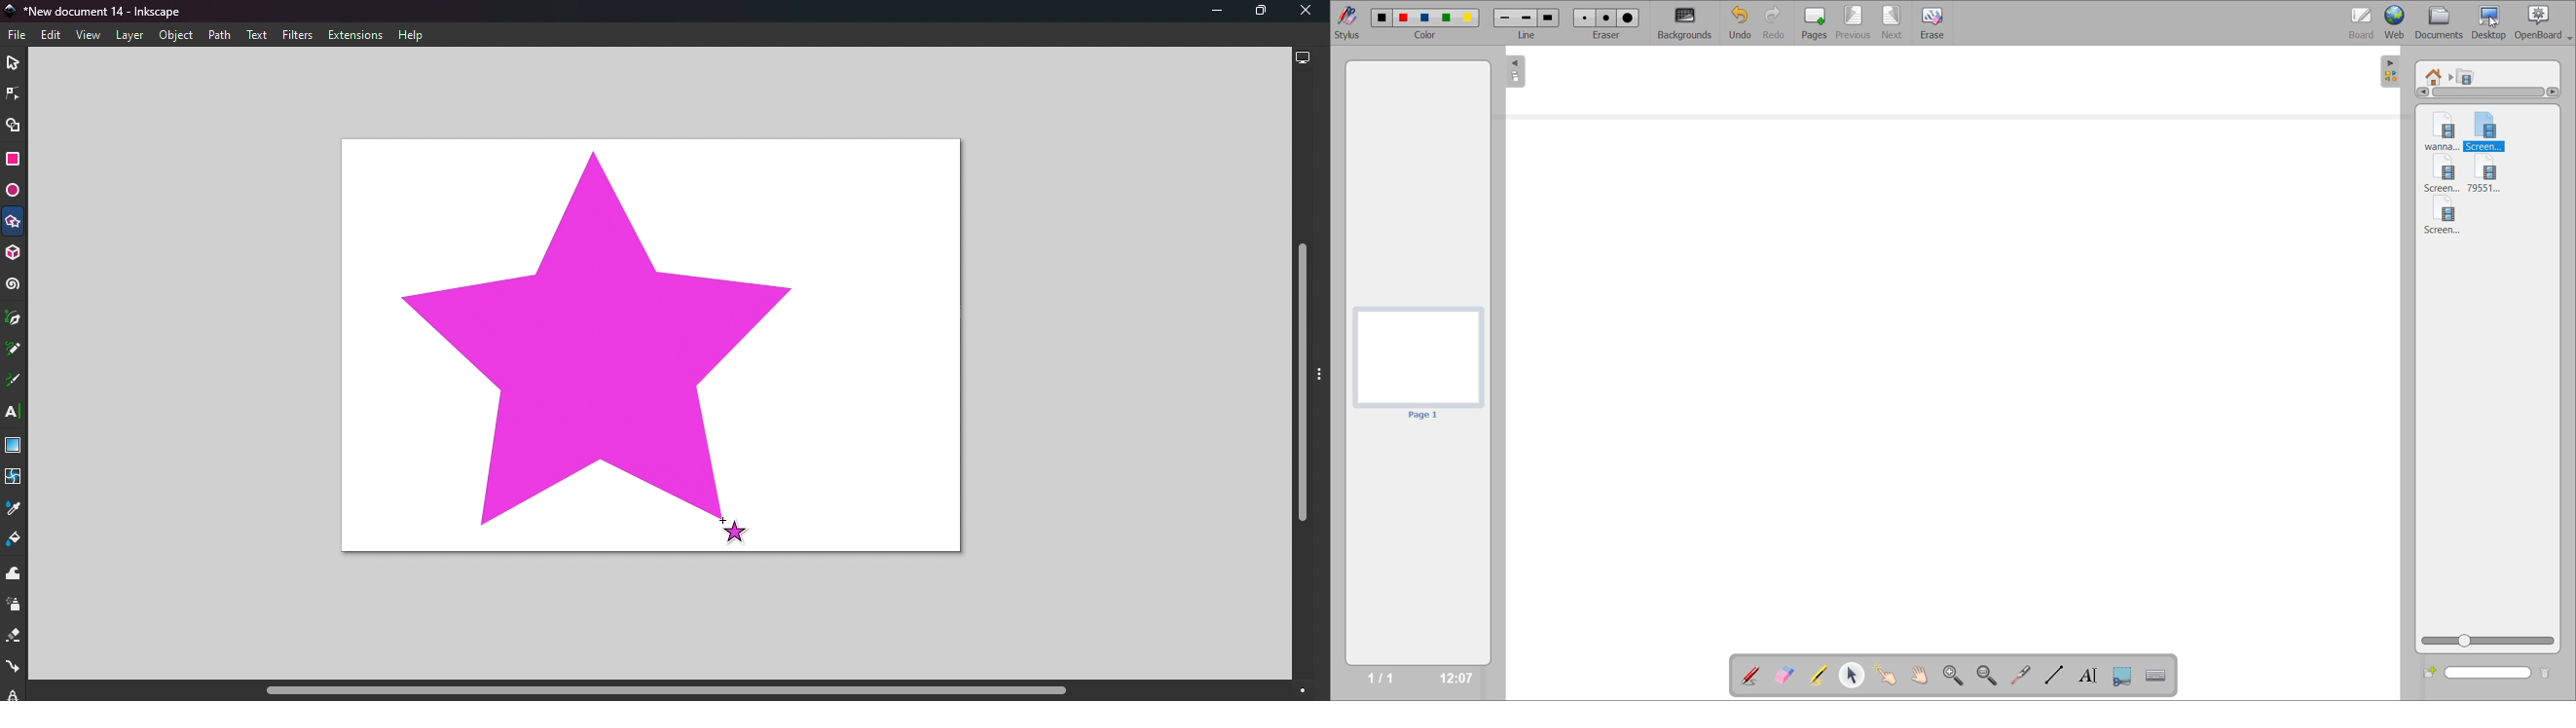 The width and height of the screenshot is (2576, 728). I want to click on Close, so click(1306, 12).